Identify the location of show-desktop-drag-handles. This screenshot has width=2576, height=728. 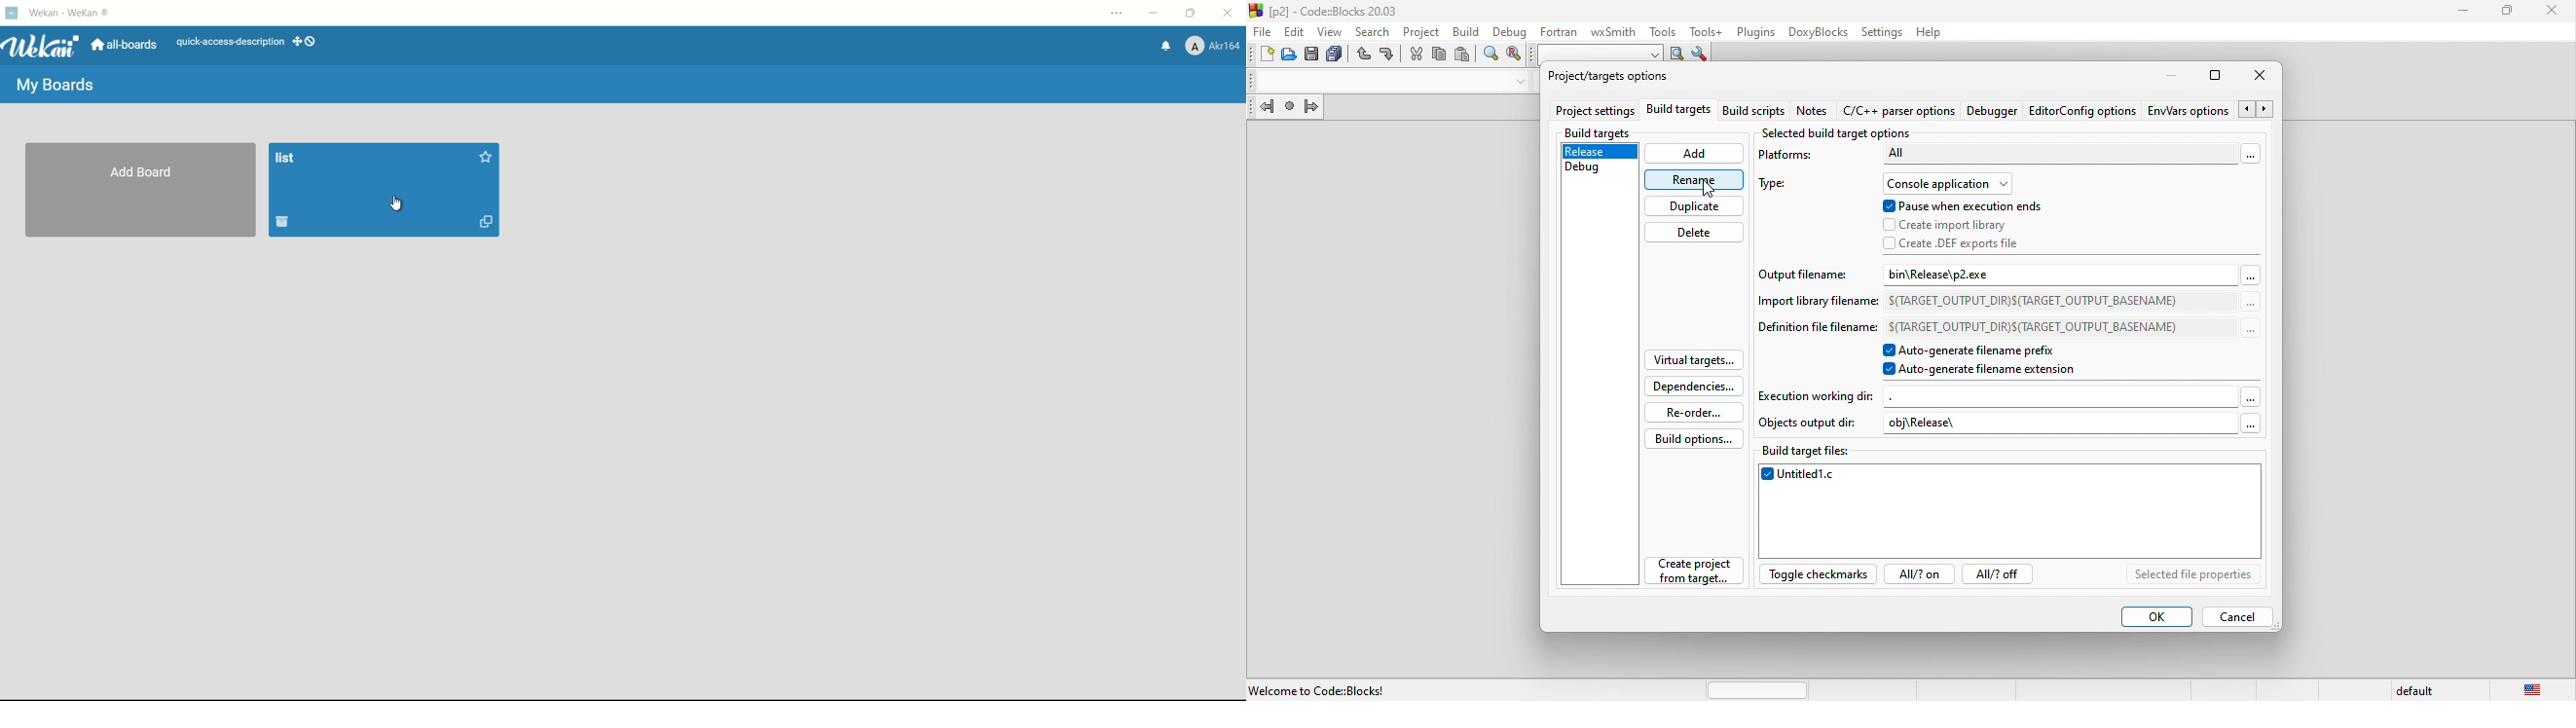
(305, 42).